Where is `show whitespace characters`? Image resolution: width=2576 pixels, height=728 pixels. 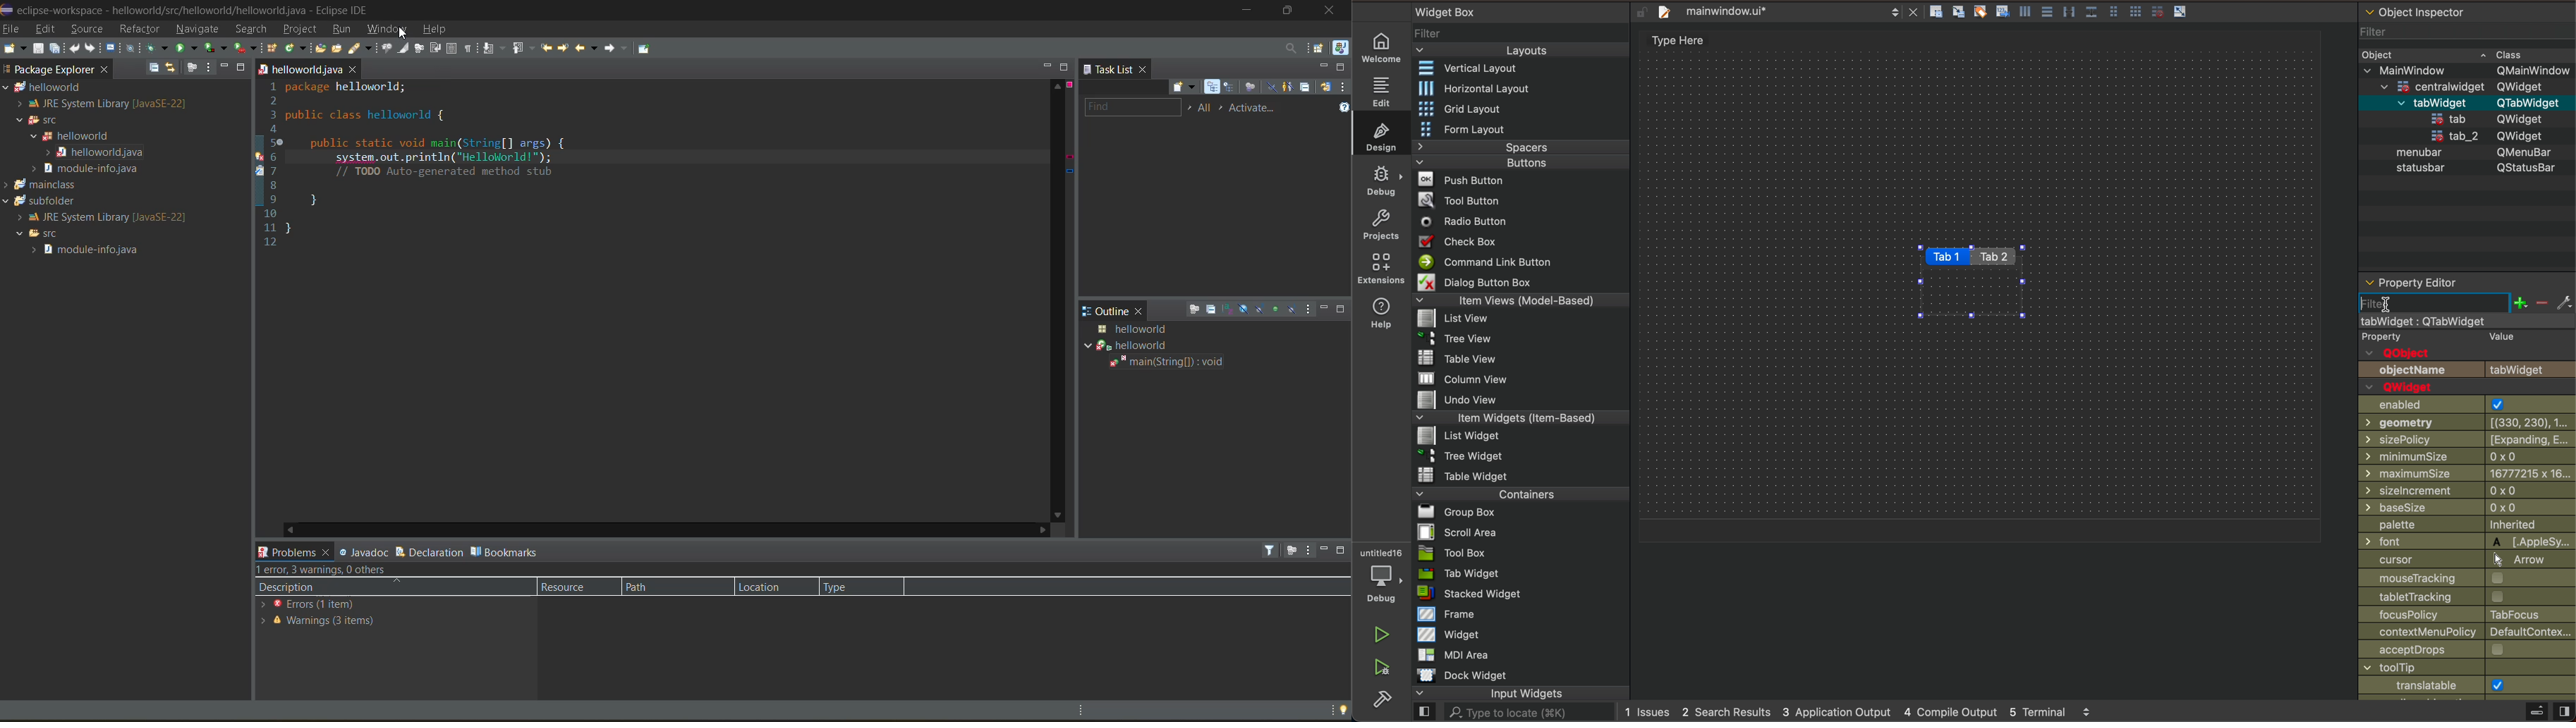
show whitespace characters is located at coordinates (468, 50).